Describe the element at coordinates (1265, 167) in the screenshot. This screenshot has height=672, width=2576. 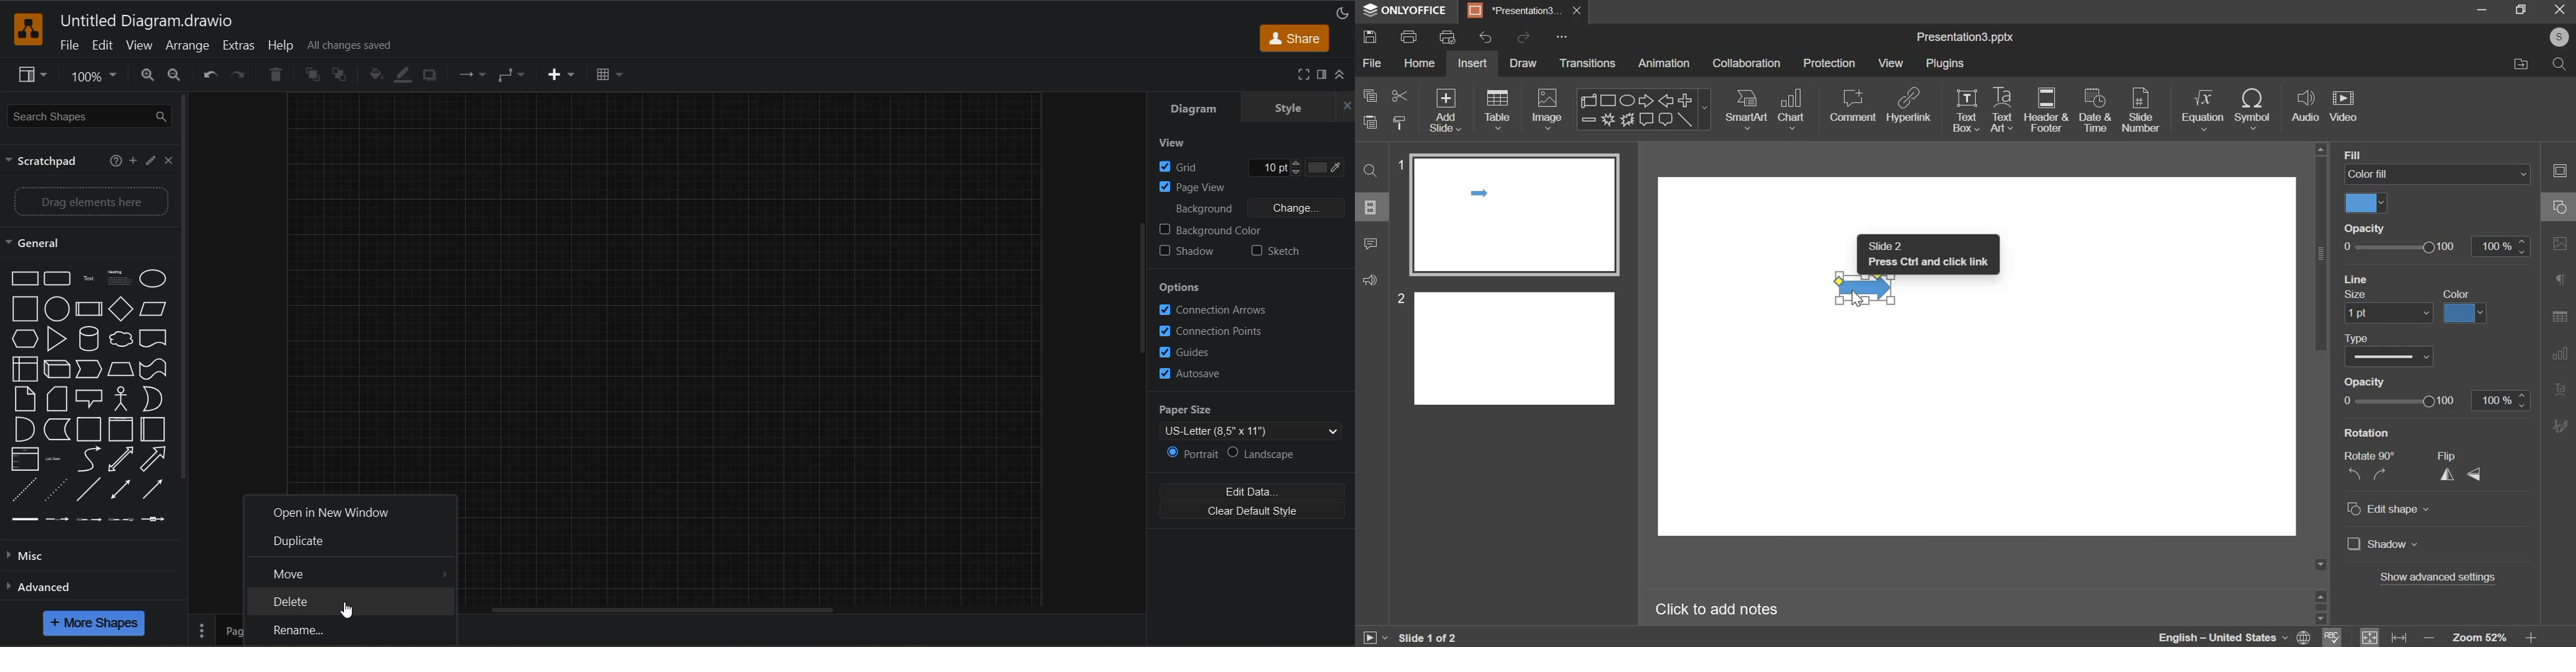
I see `Grid line size` at that location.